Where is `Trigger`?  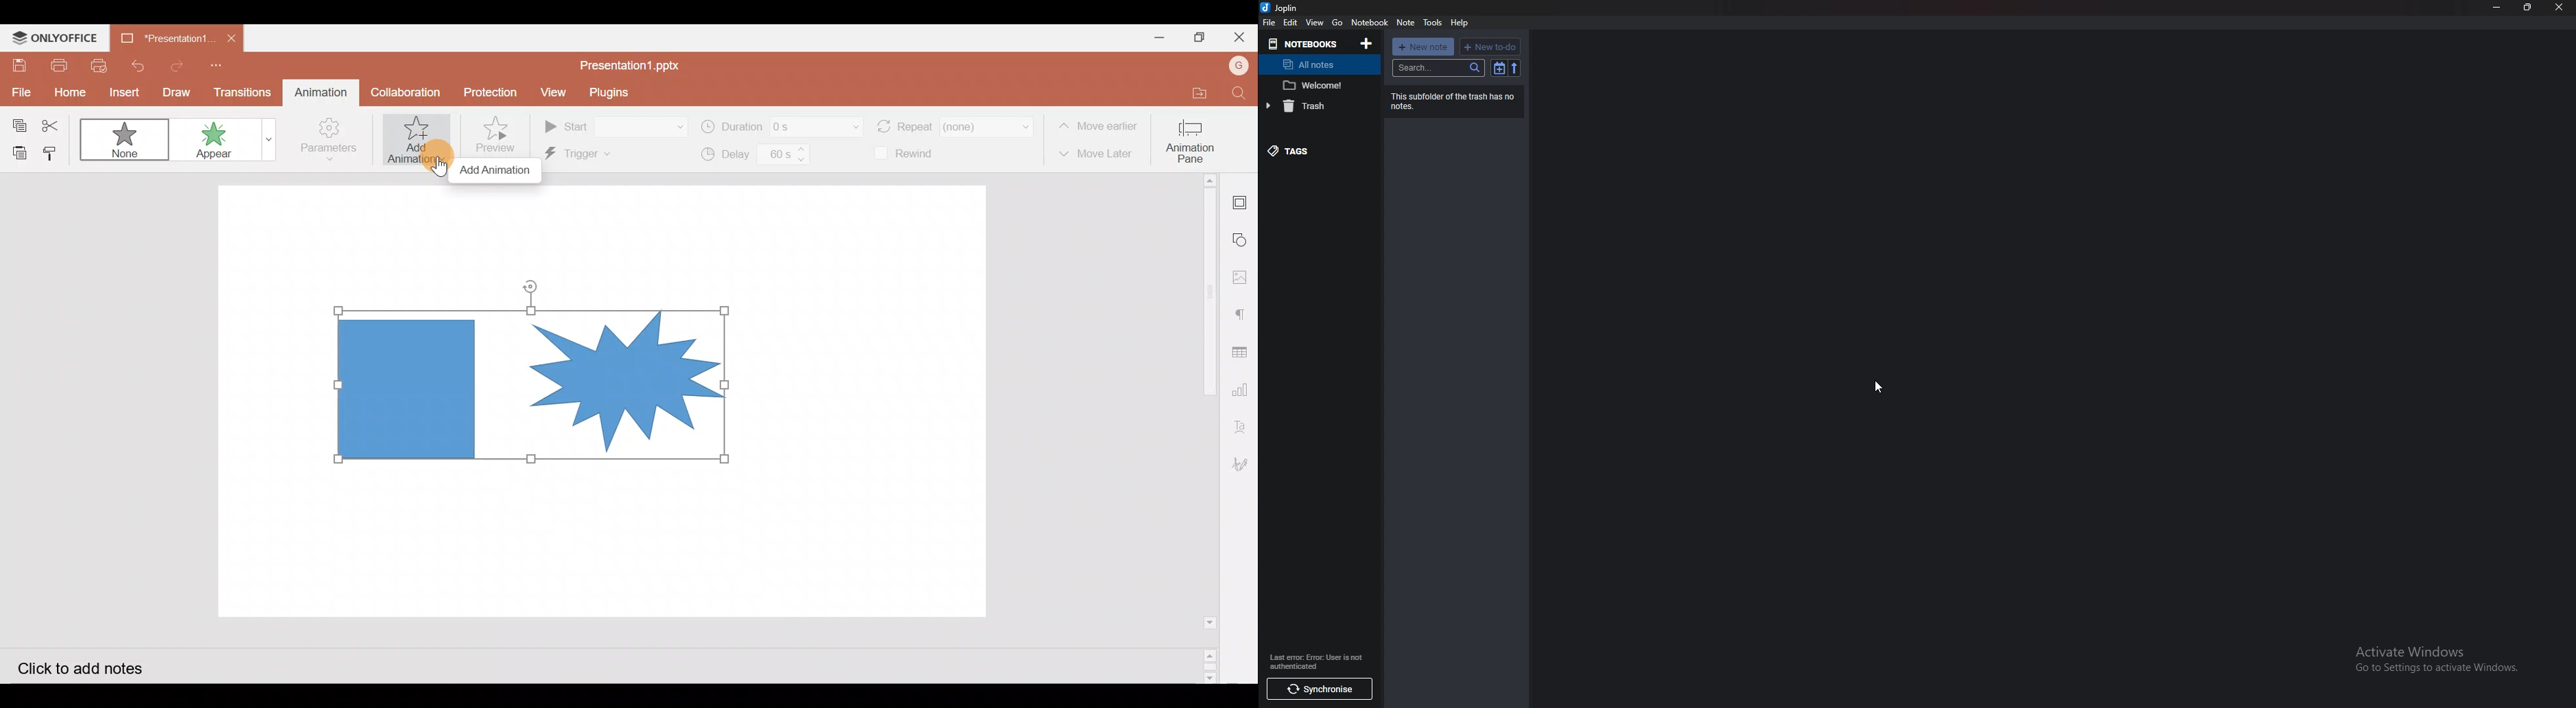 Trigger is located at coordinates (601, 155).